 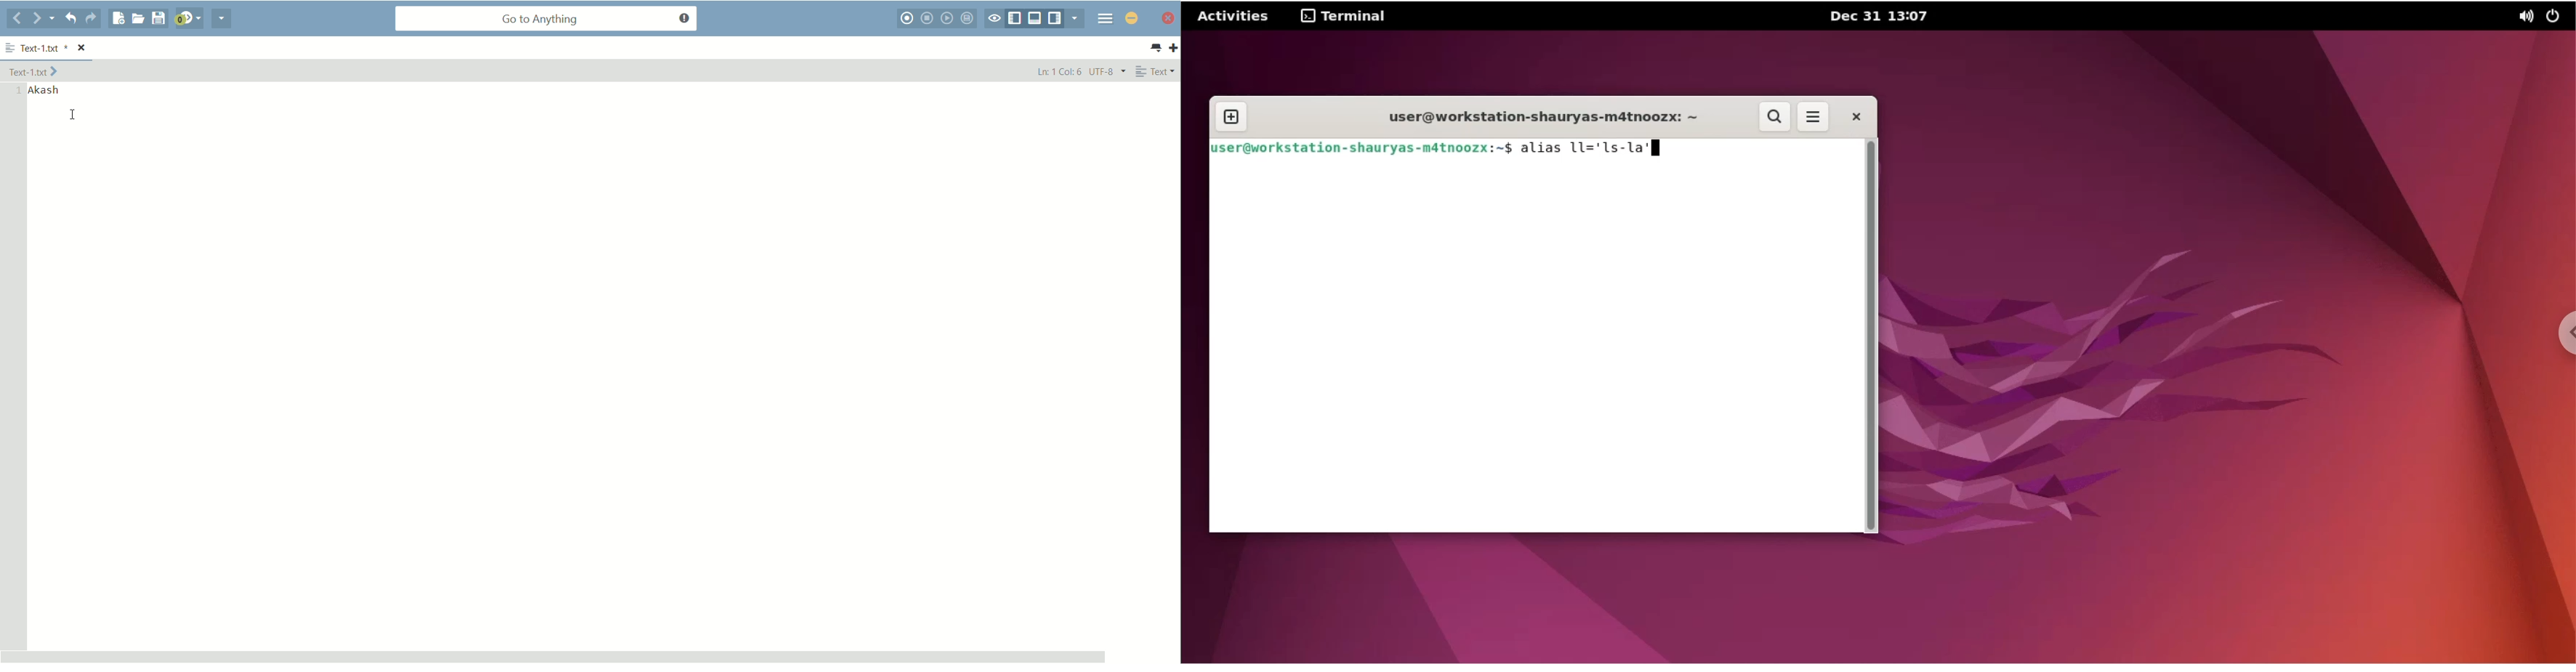 I want to click on jump to next syntax checking result, so click(x=189, y=20).